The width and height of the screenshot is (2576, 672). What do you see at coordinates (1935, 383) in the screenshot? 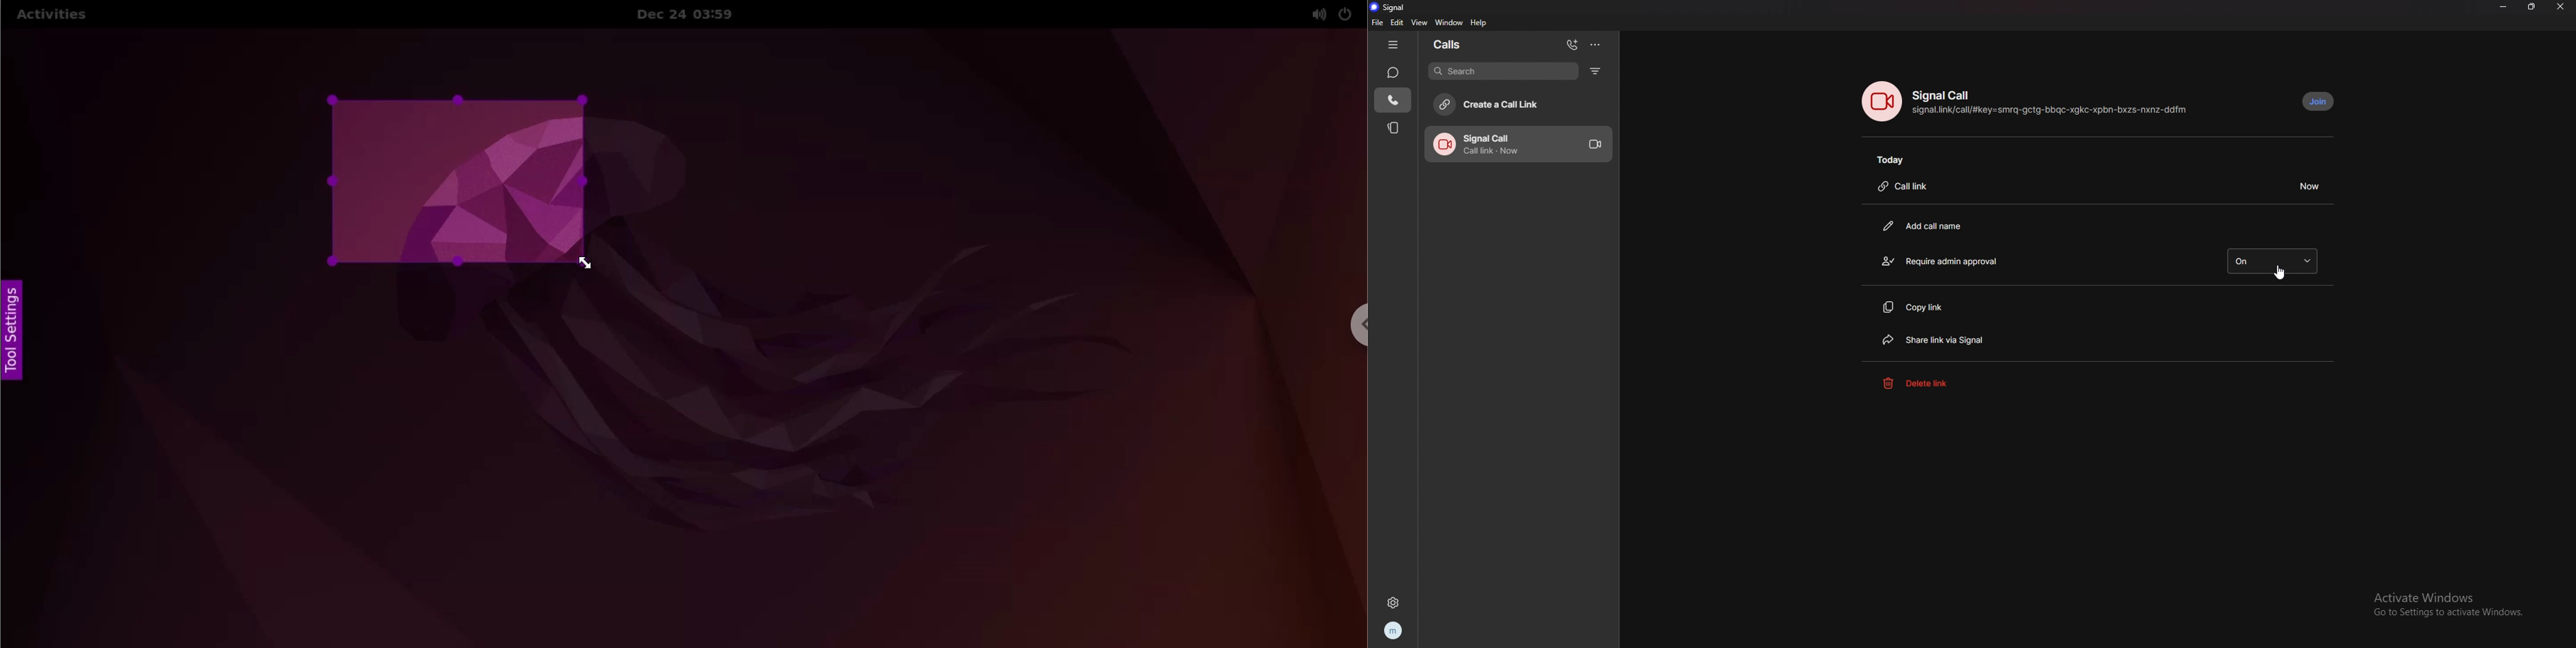
I see `delete link` at bounding box center [1935, 383].